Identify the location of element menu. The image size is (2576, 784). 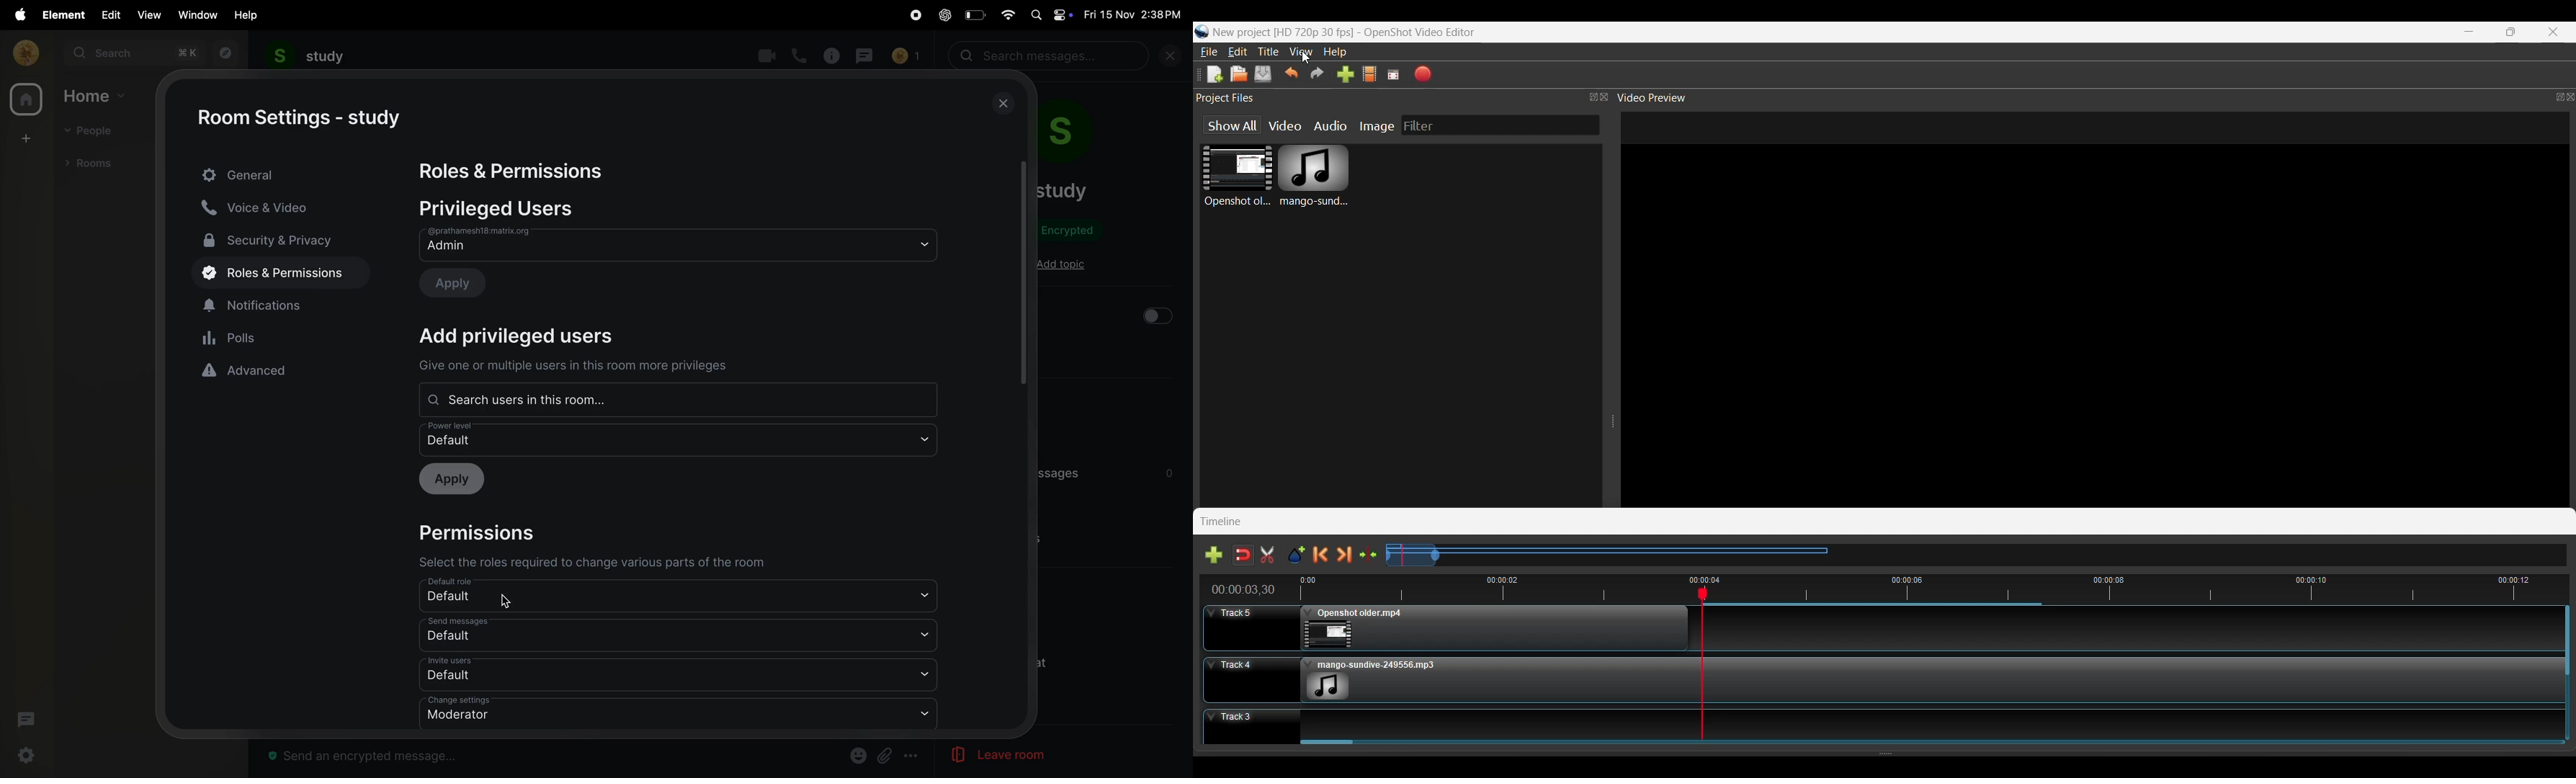
(61, 14).